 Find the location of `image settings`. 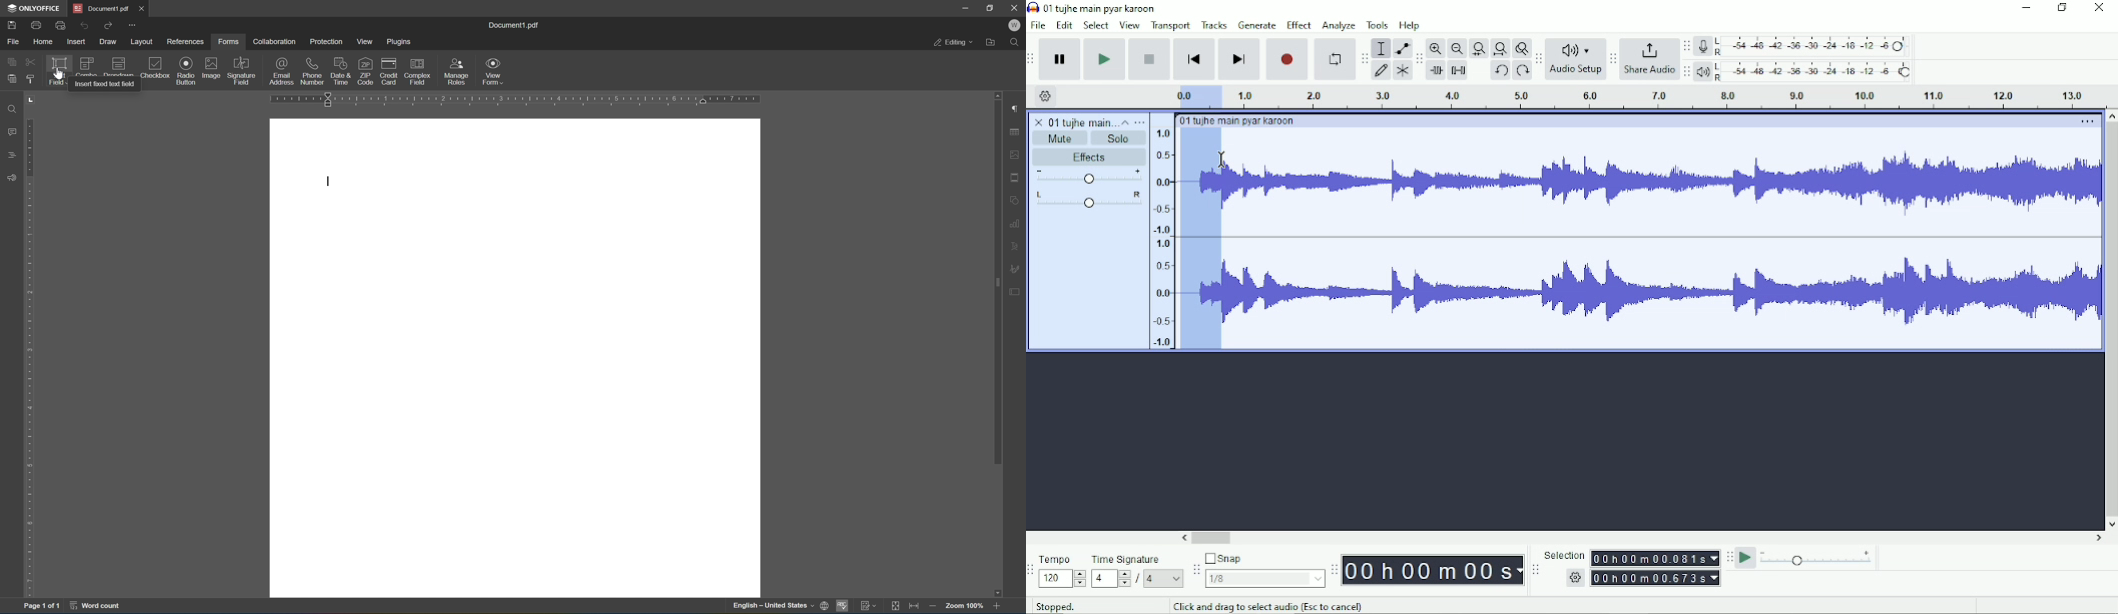

image settings is located at coordinates (1016, 154).